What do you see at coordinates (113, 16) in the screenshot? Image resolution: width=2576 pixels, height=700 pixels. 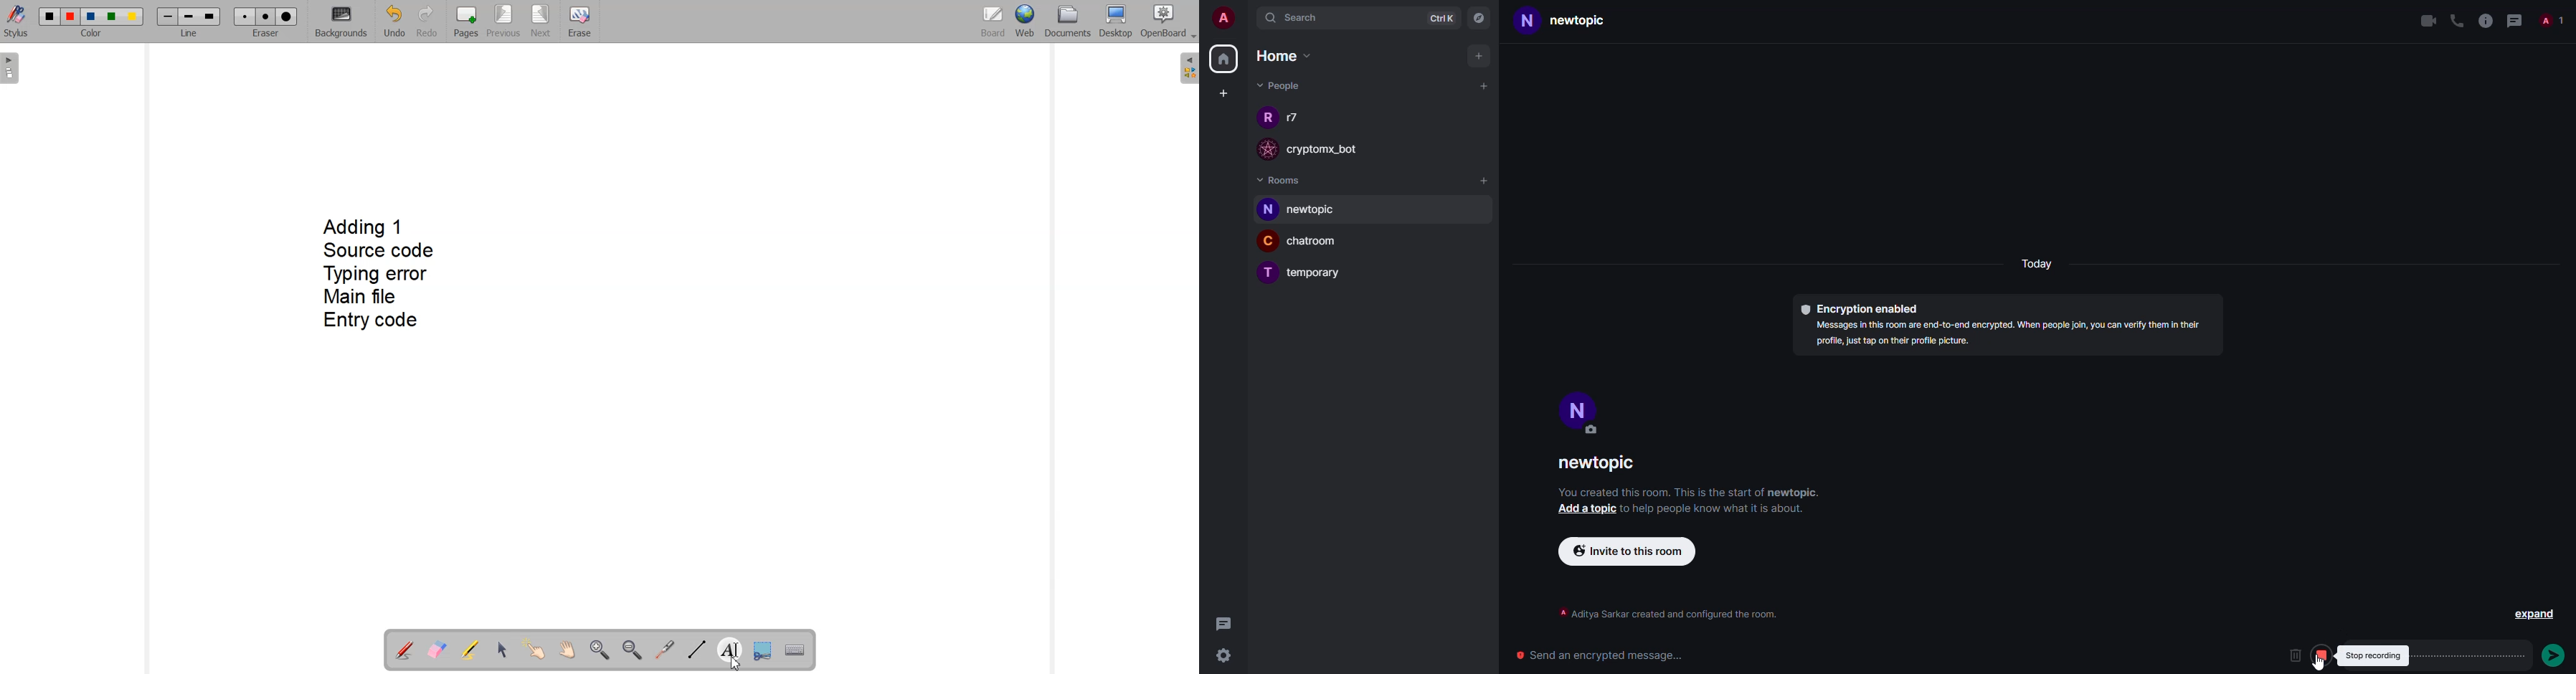 I see `Color 4` at bounding box center [113, 16].